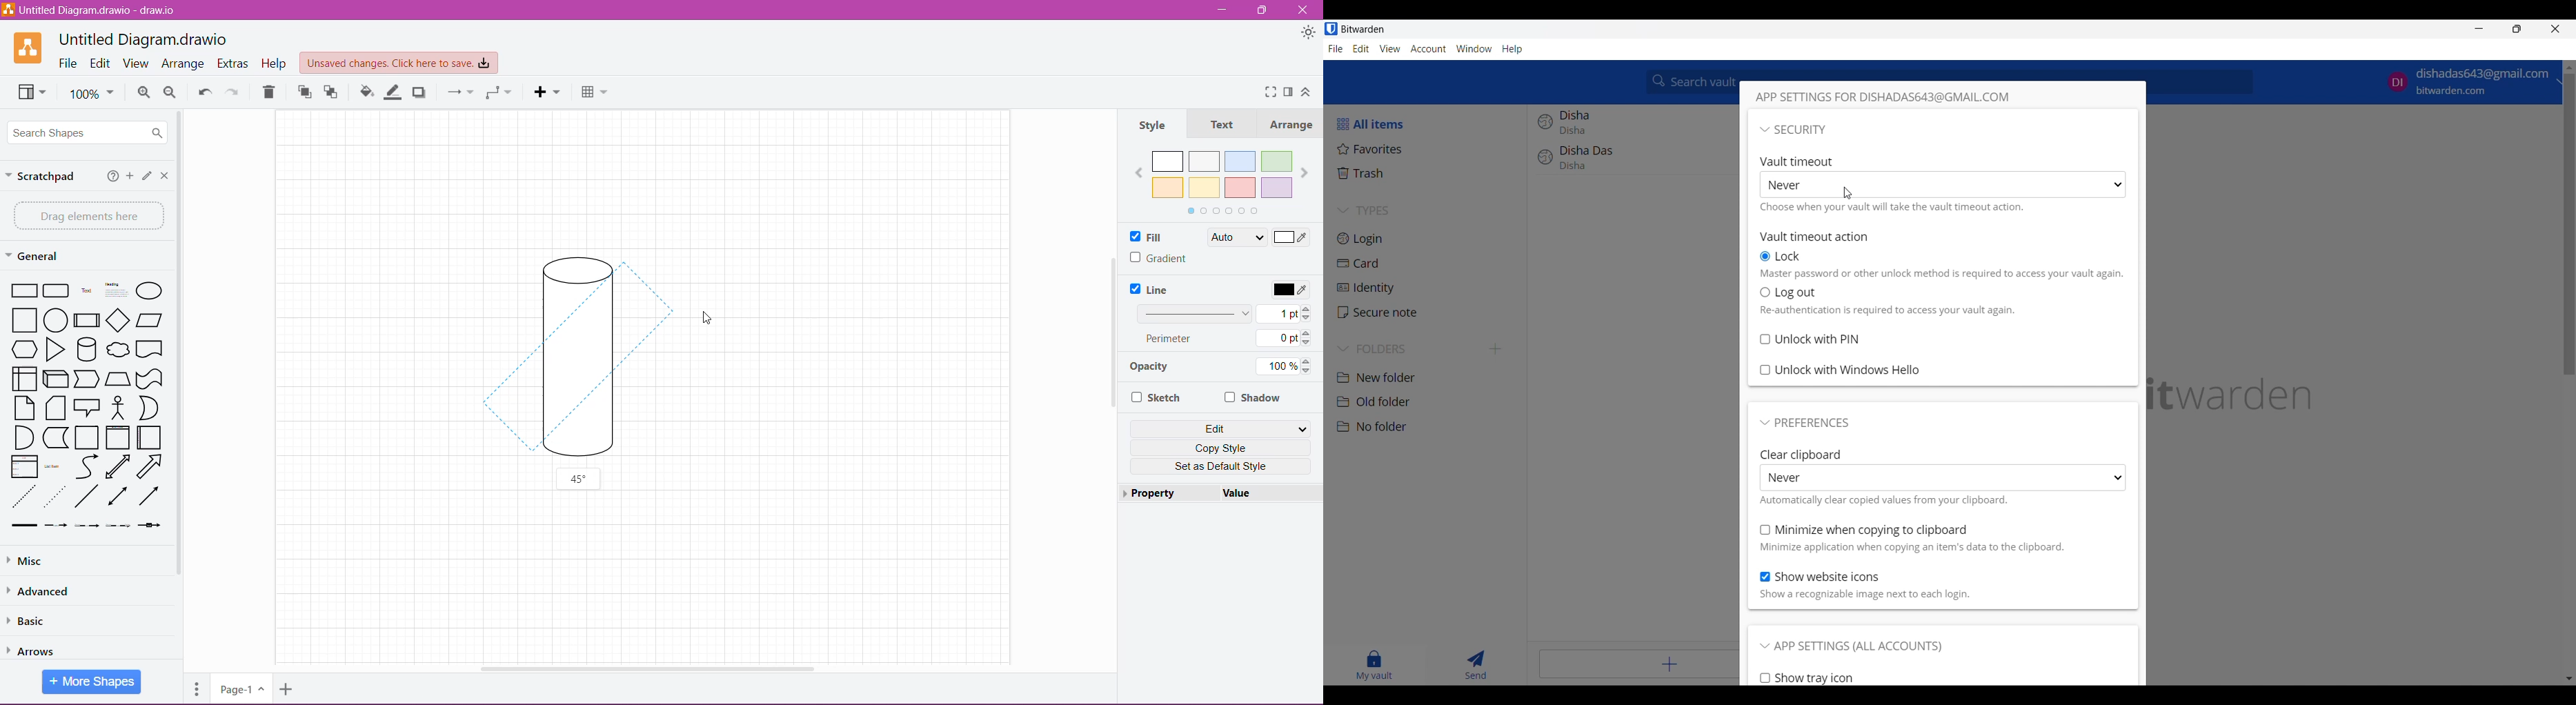  I want to click on Card, so click(1428, 264).